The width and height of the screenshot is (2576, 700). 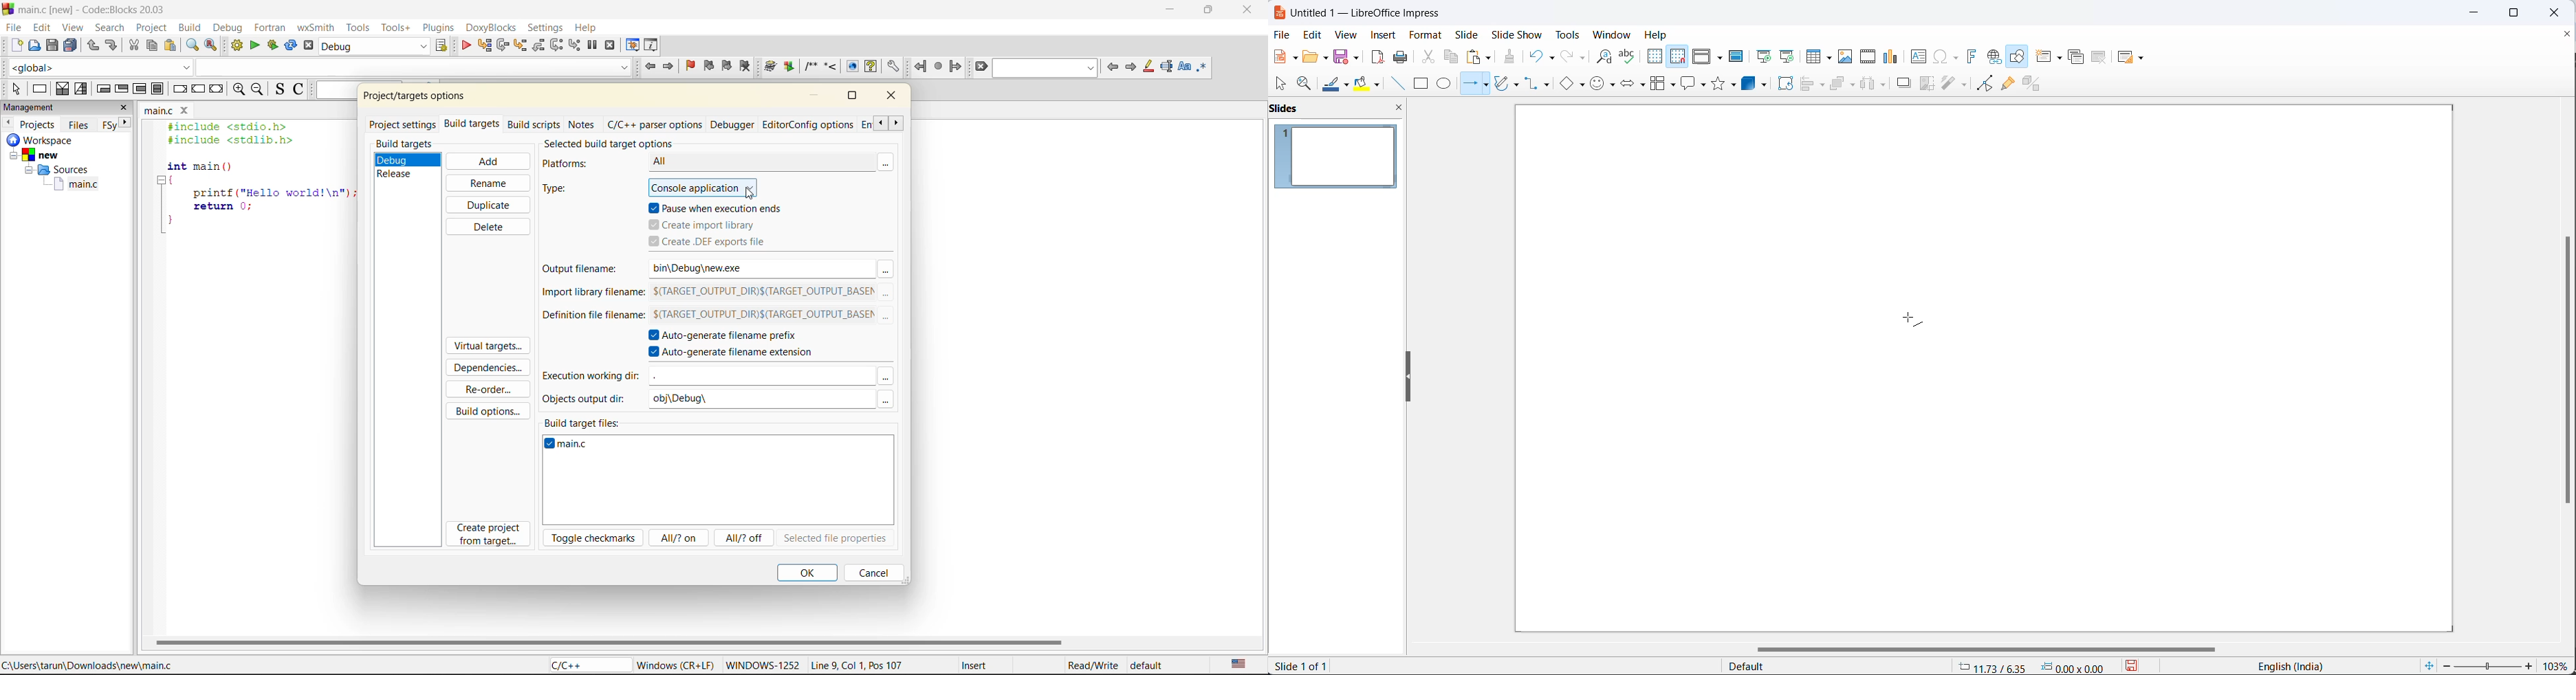 I want to click on 3d objects, so click(x=1756, y=85).